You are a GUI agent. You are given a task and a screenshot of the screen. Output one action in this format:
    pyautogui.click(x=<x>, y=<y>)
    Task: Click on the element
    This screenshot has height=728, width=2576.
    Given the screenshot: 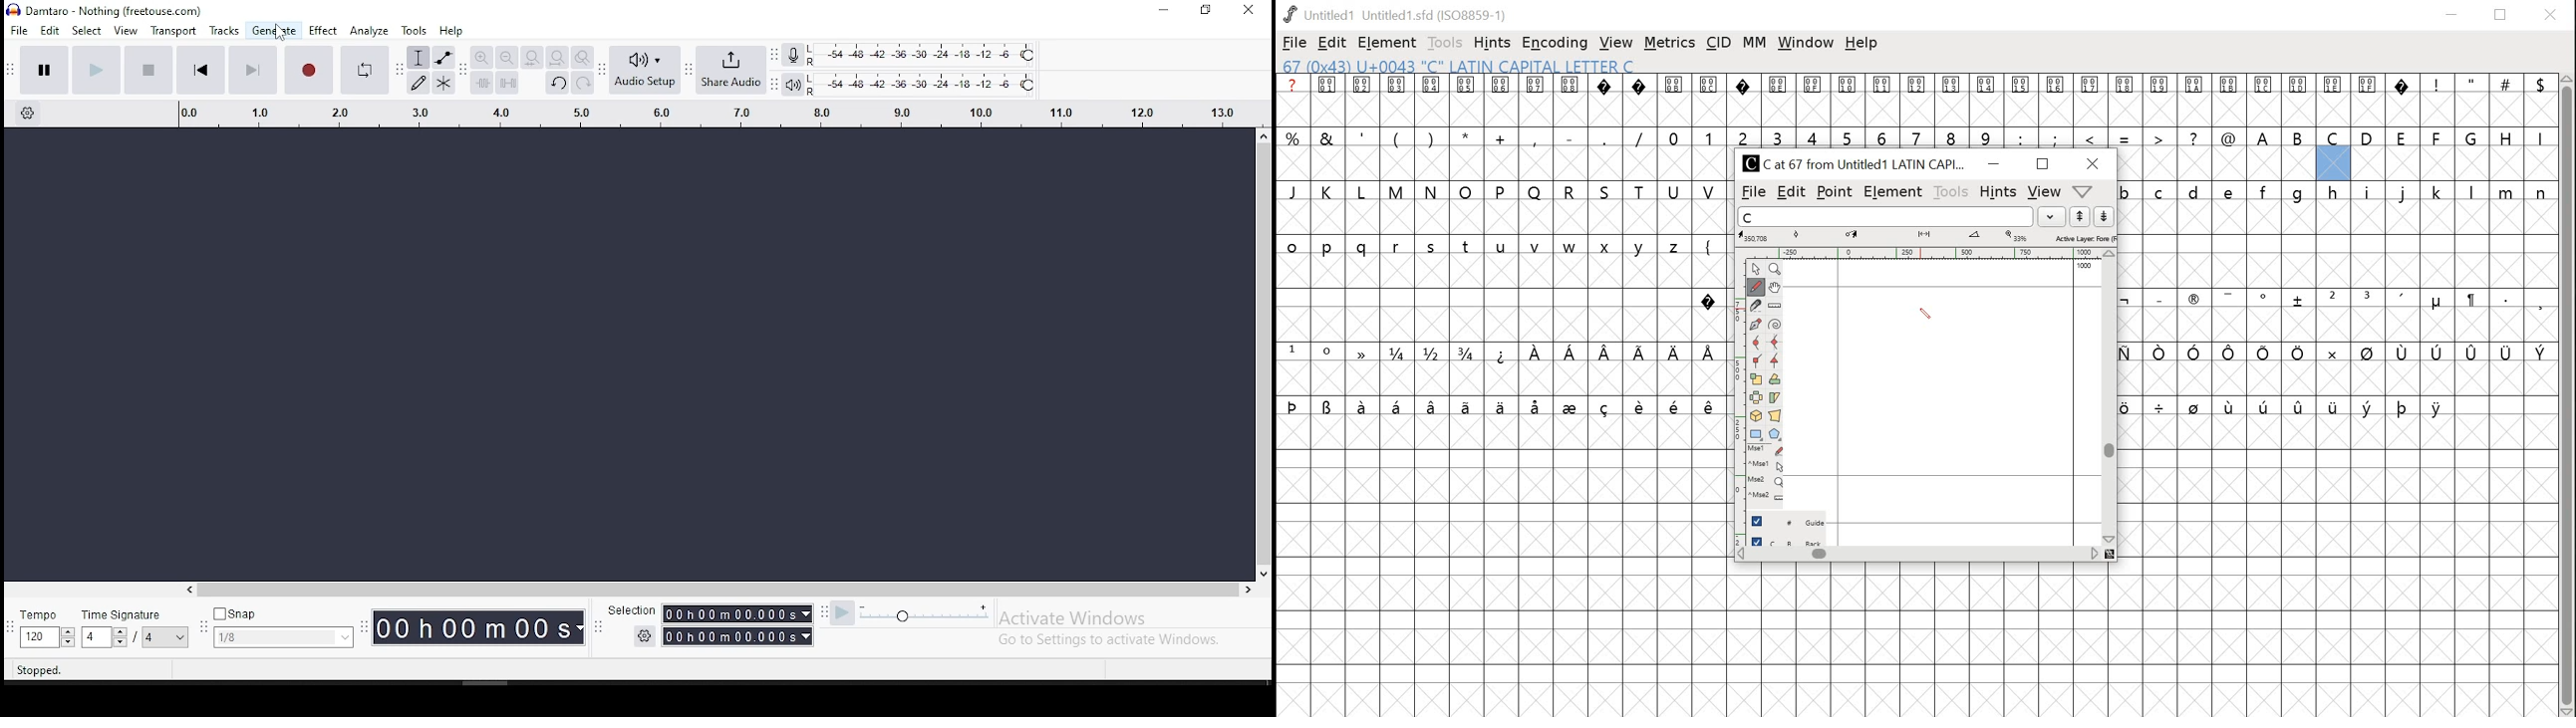 What is the action you would take?
    pyautogui.click(x=1387, y=42)
    